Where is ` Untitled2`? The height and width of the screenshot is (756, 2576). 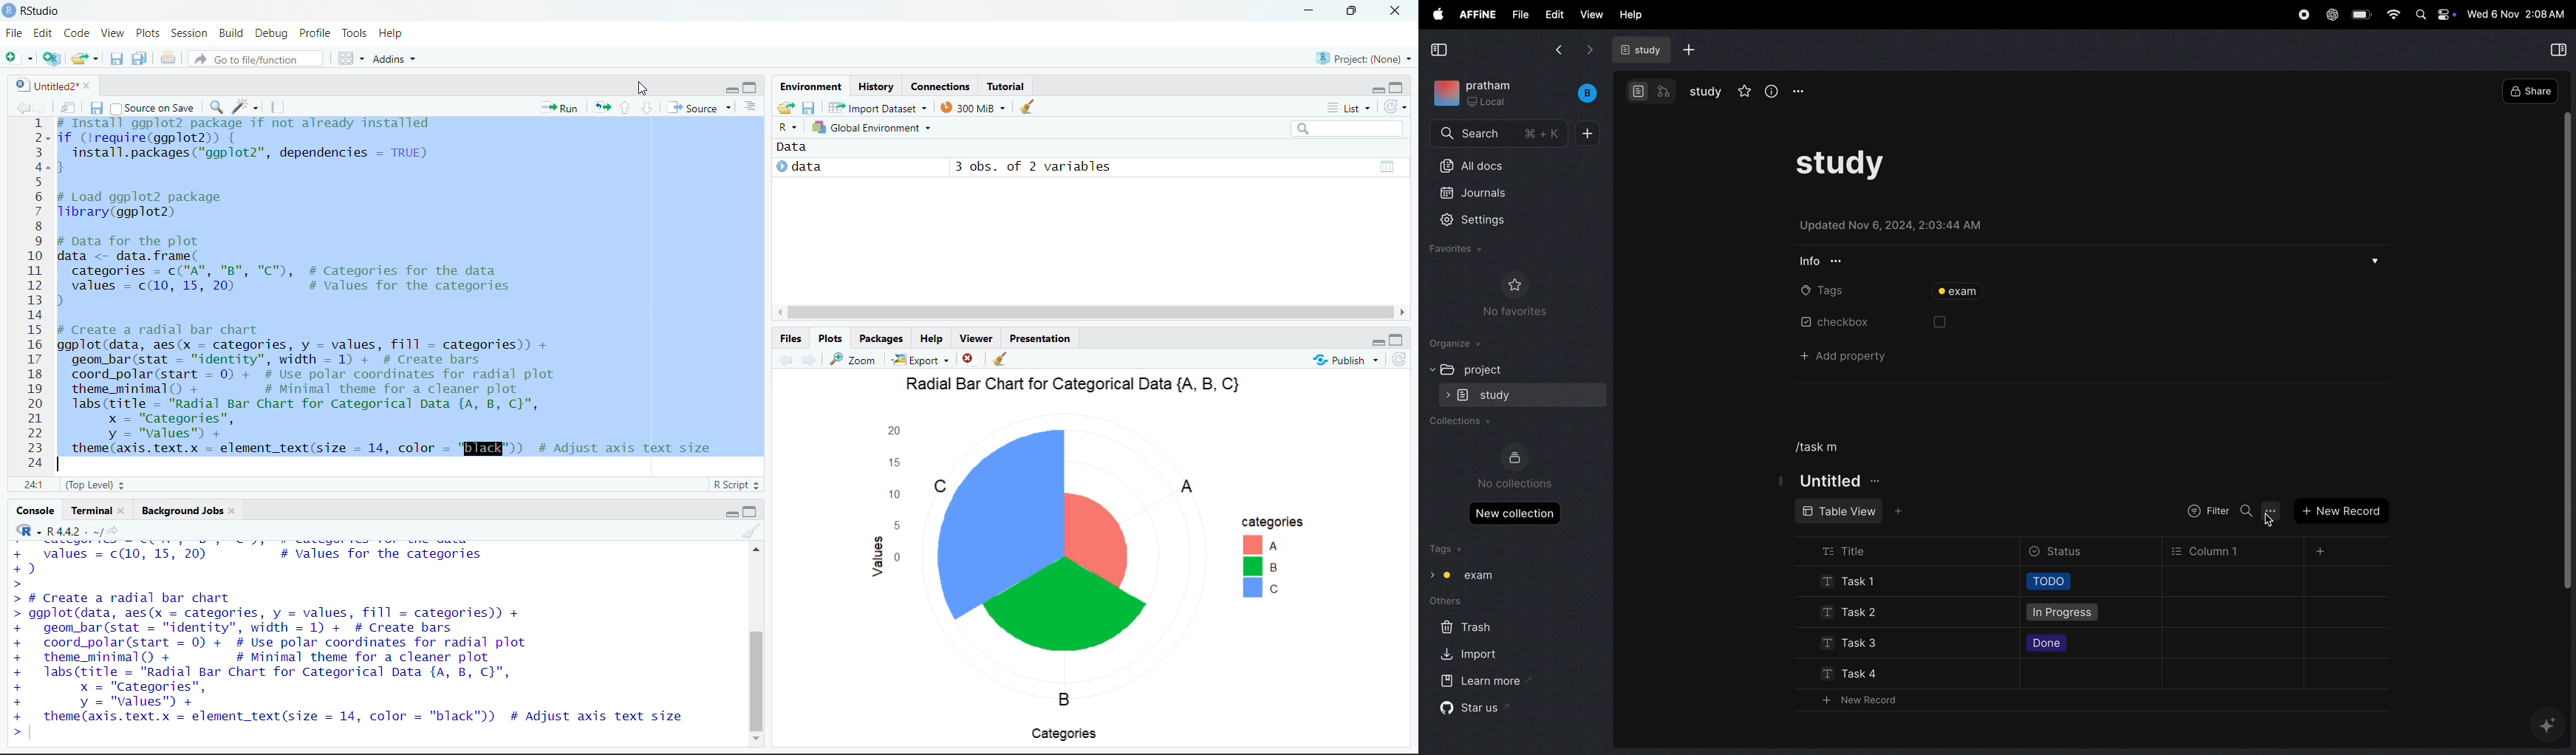  Untitled2 is located at coordinates (50, 85).